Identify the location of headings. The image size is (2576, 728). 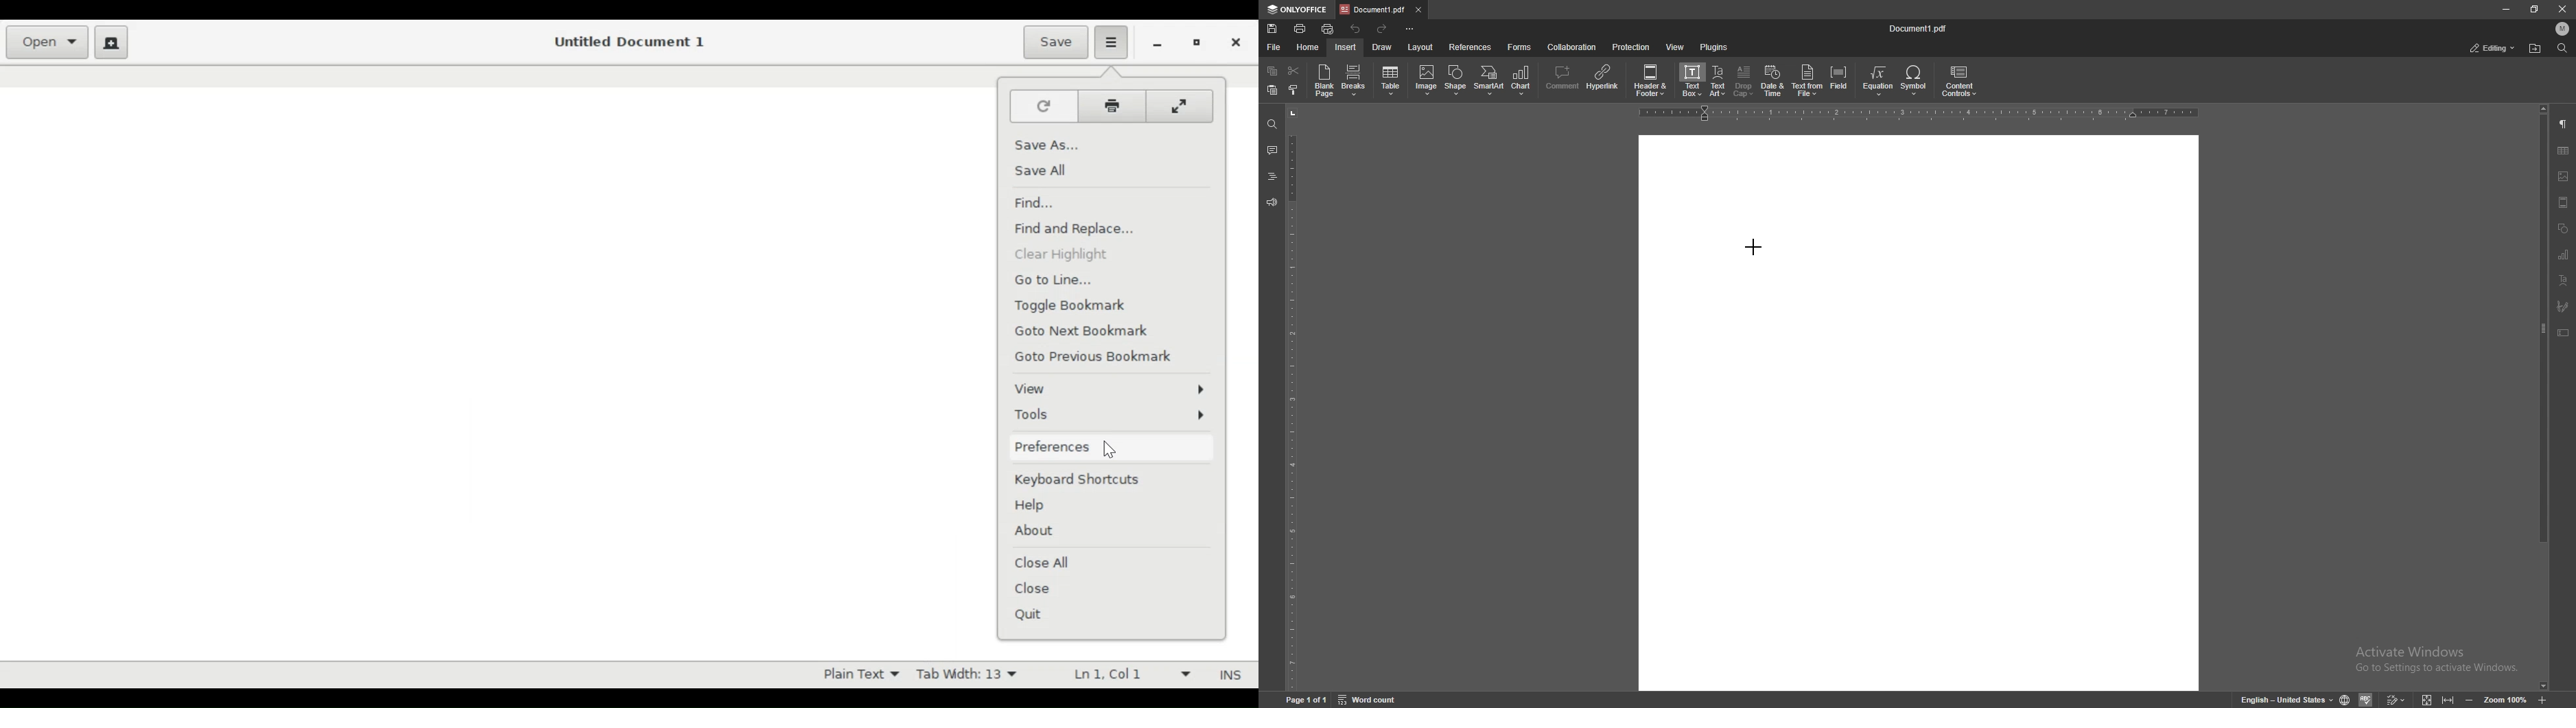
(1272, 176).